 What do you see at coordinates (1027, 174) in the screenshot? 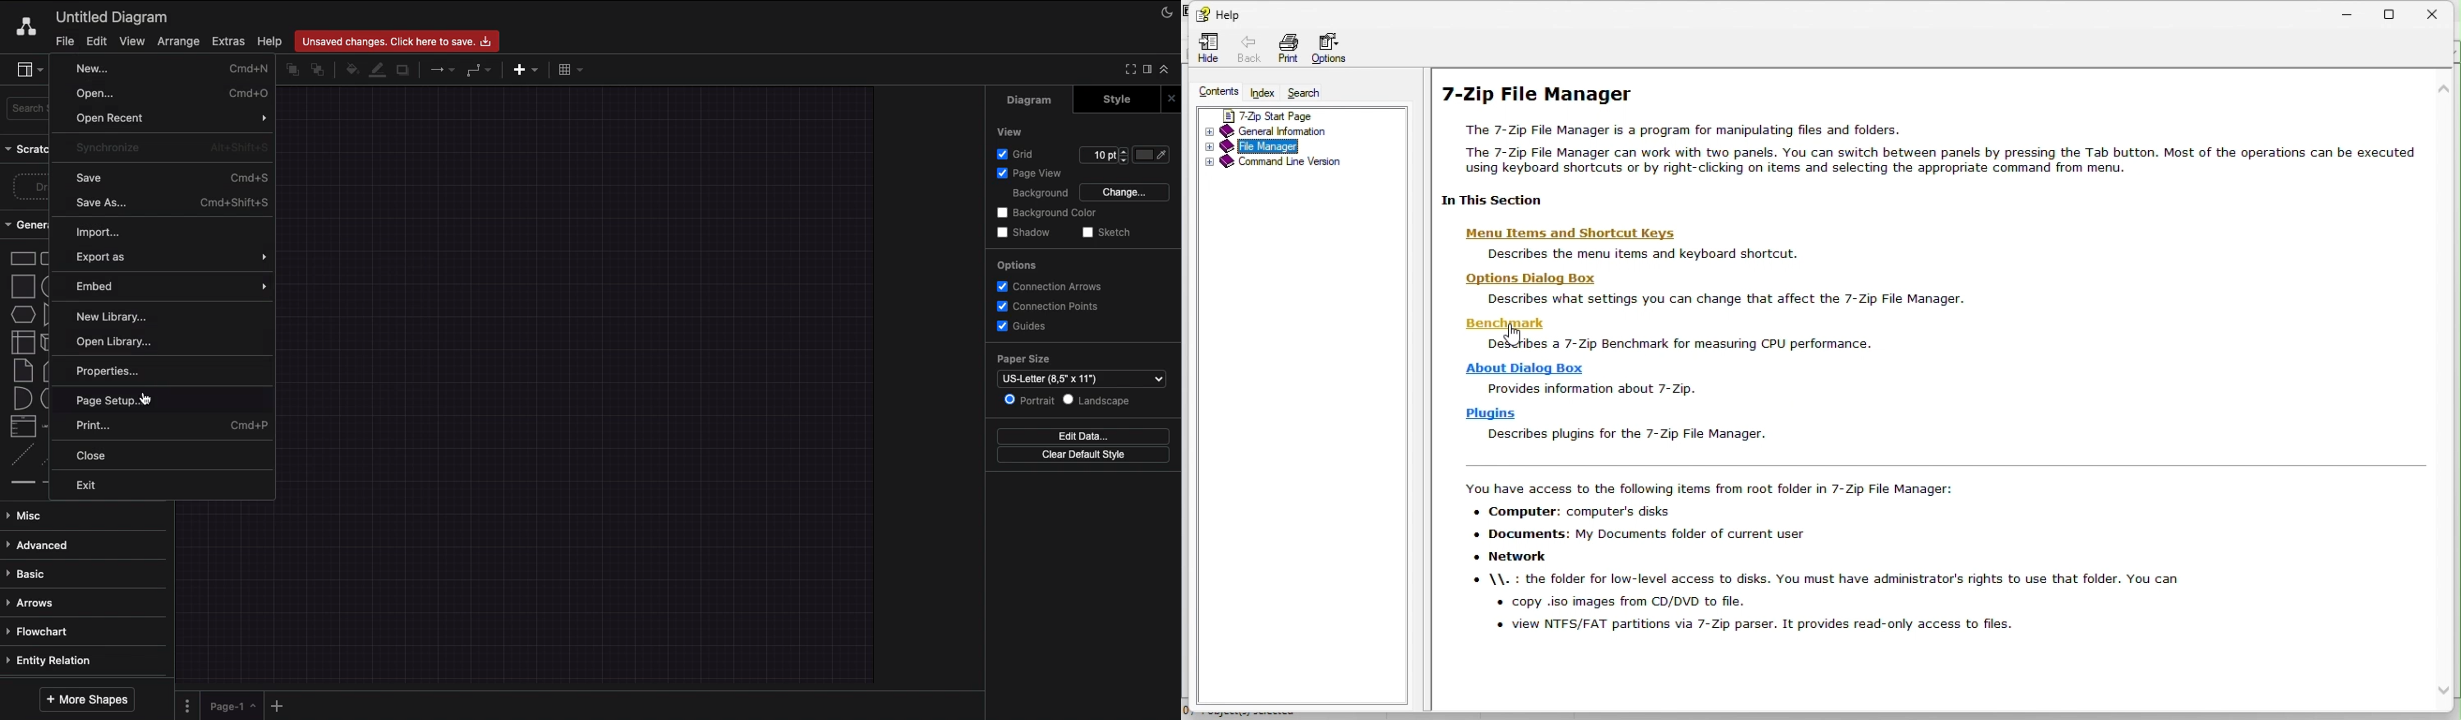
I see `Page view` at bounding box center [1027, 174].